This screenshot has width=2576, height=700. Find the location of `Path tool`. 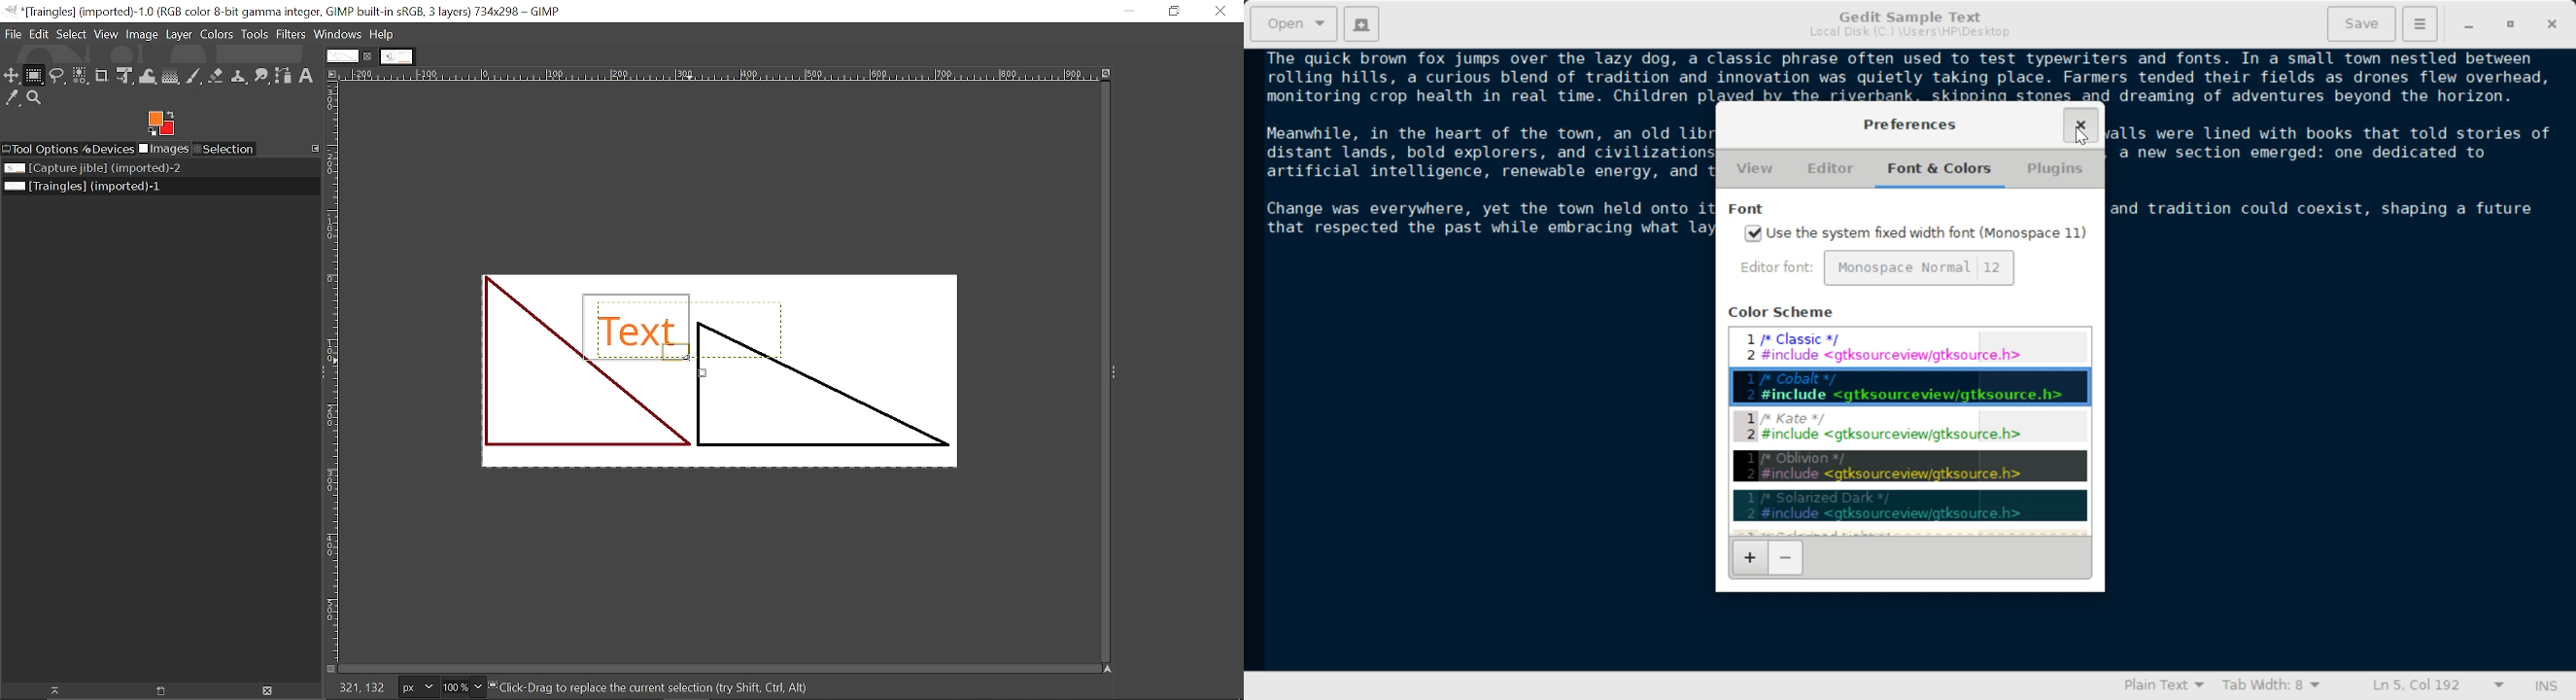

Path tool is located at coordinates (284, 77).